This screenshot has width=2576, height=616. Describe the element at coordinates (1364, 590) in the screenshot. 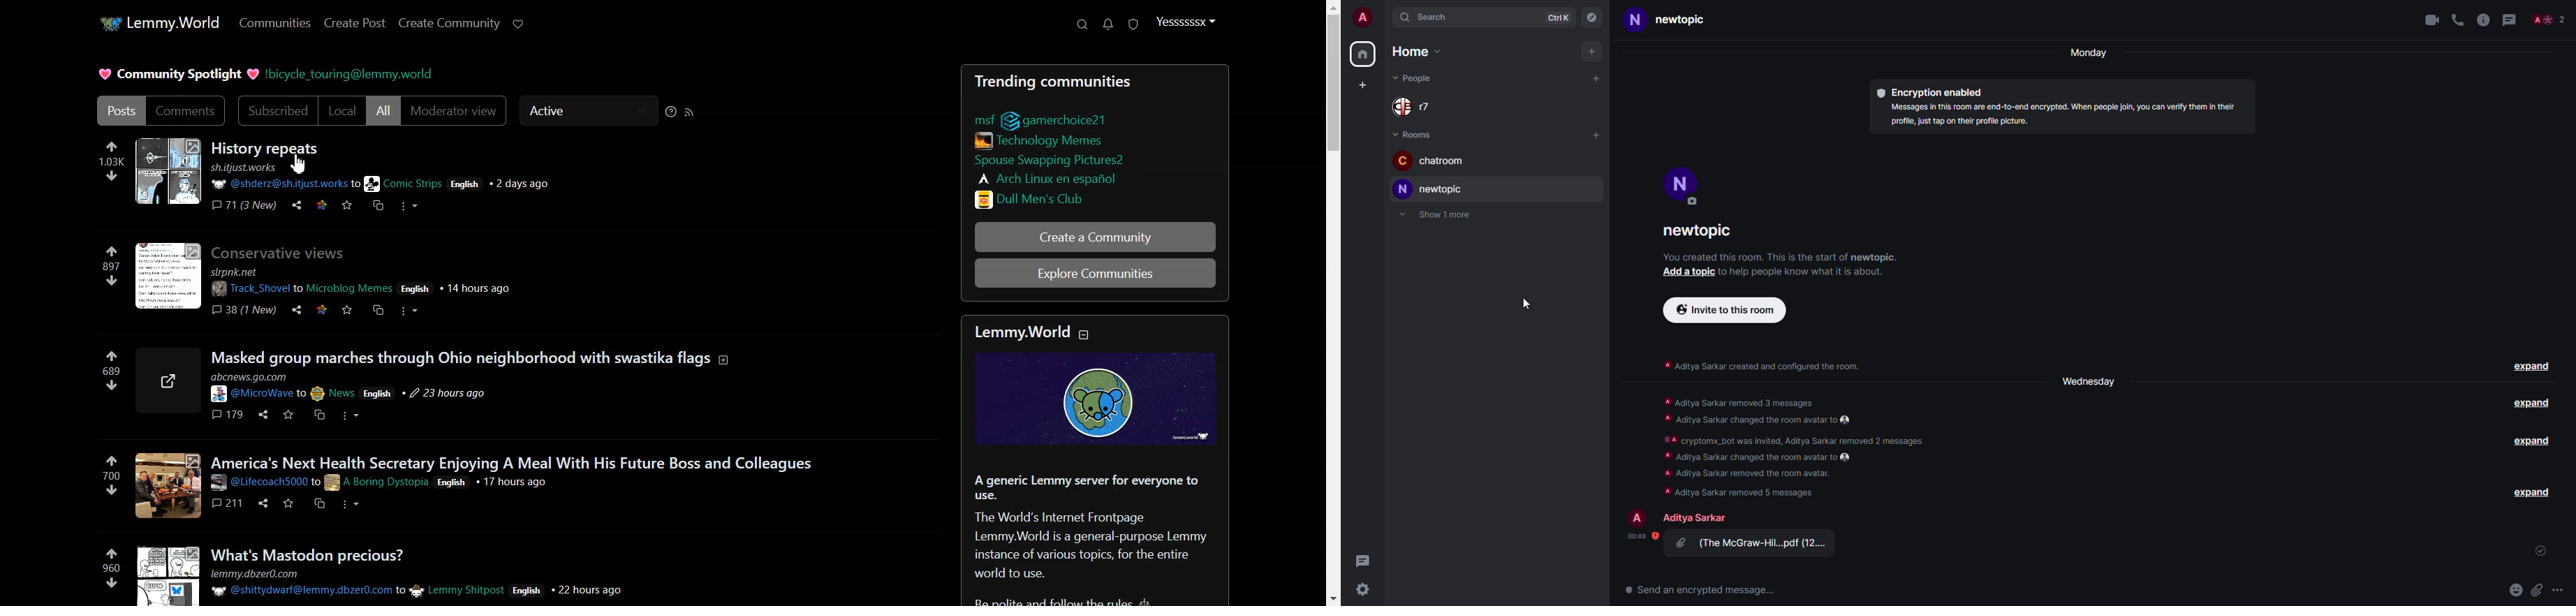

I see `settings` at that location.